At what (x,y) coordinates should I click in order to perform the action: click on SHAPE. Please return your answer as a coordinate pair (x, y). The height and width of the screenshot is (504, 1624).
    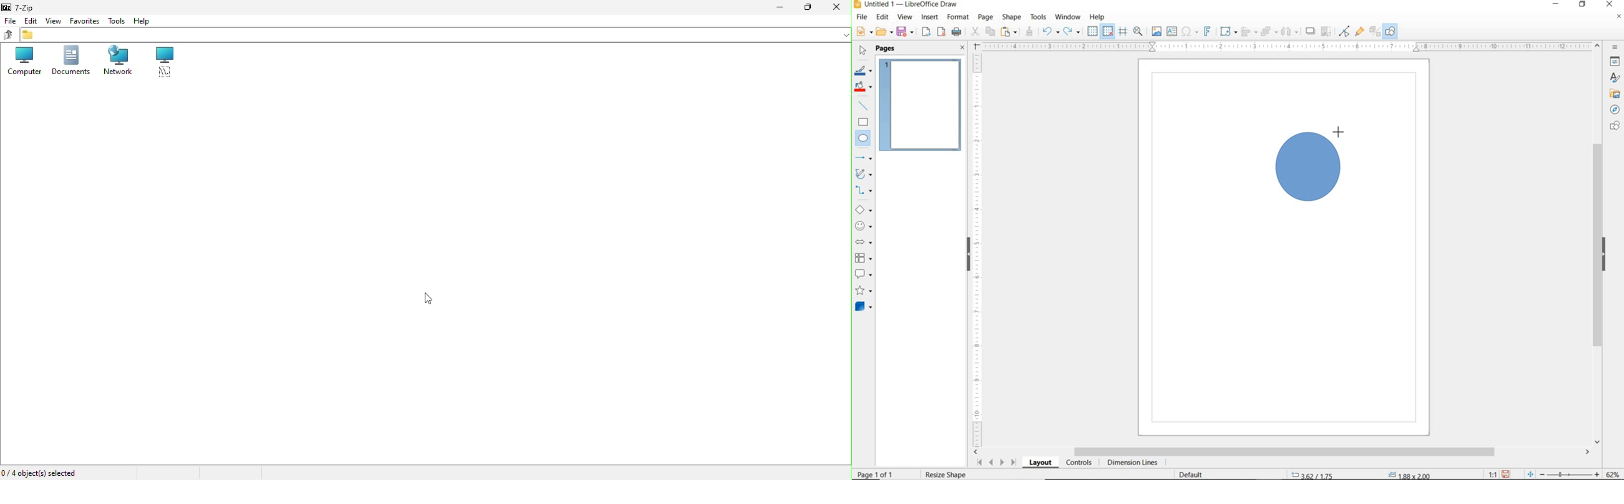
    Looking at the image, I should click on (1012, 18).